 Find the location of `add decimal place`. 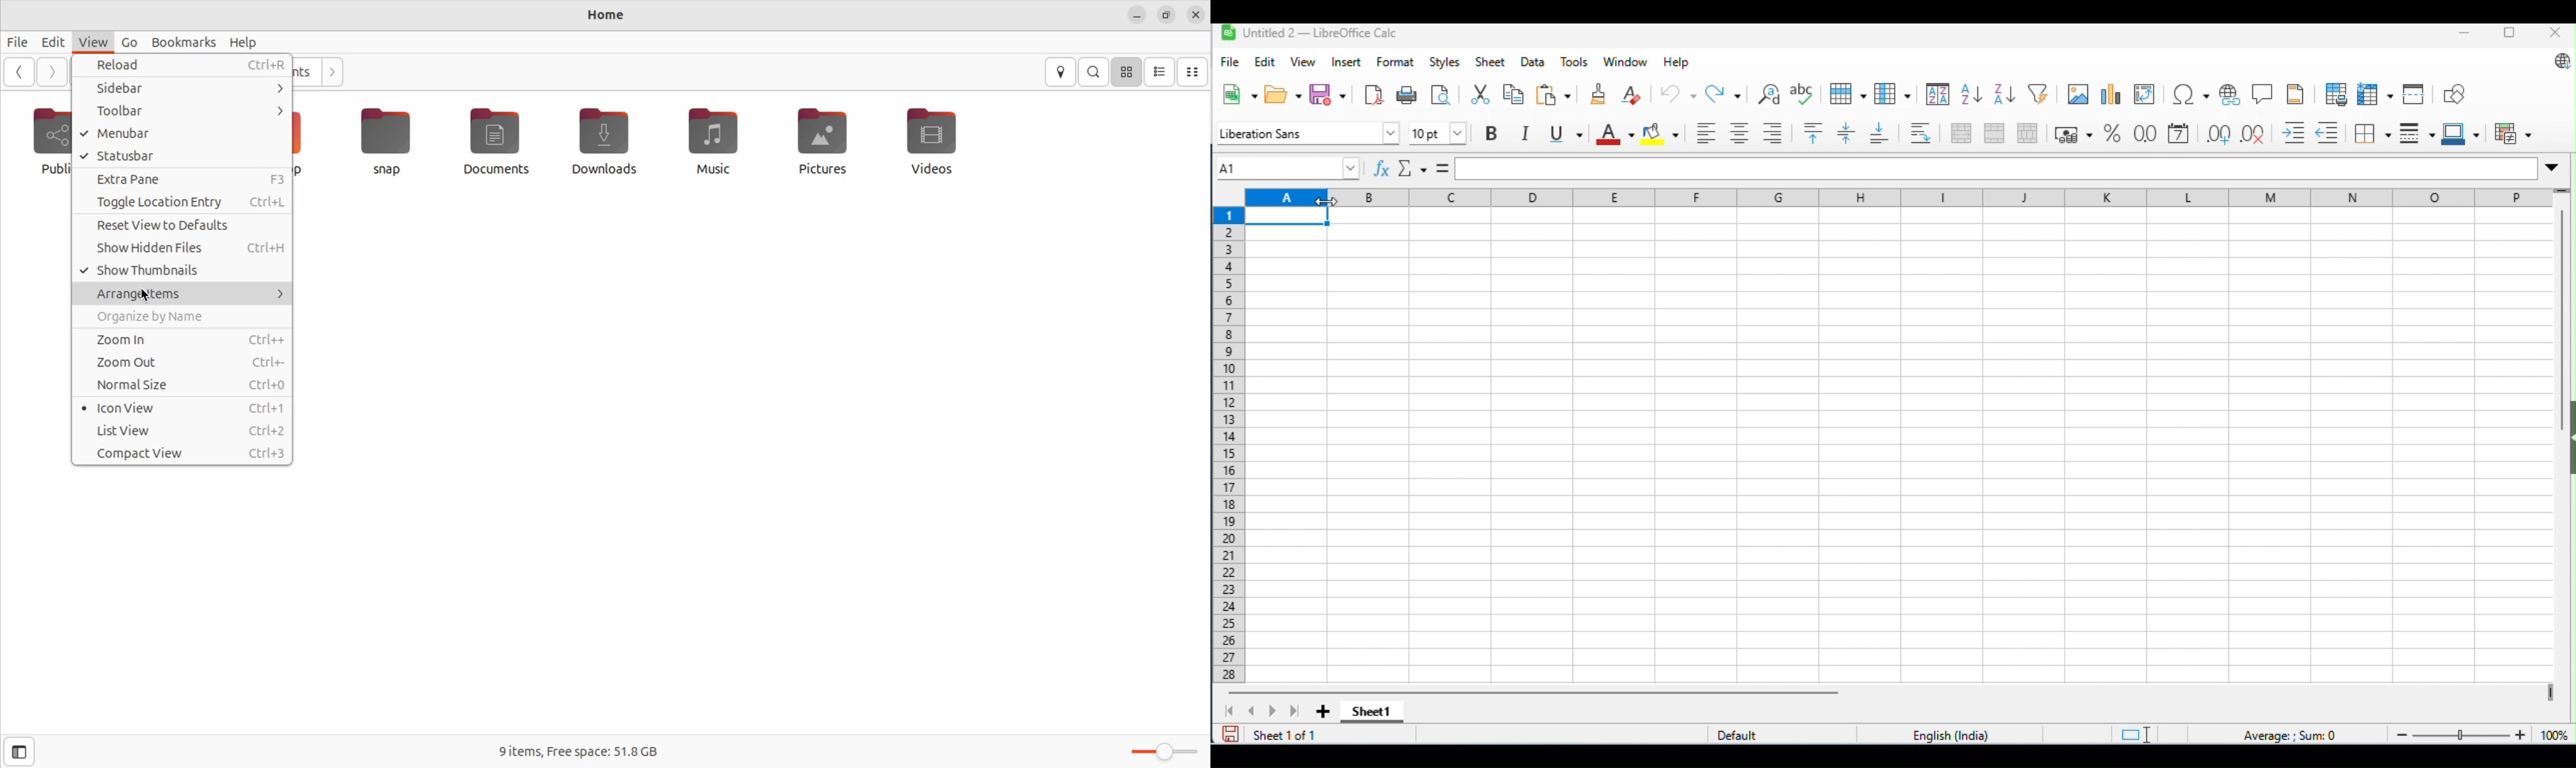

add decimal place is located at coordinates (2218, 133).